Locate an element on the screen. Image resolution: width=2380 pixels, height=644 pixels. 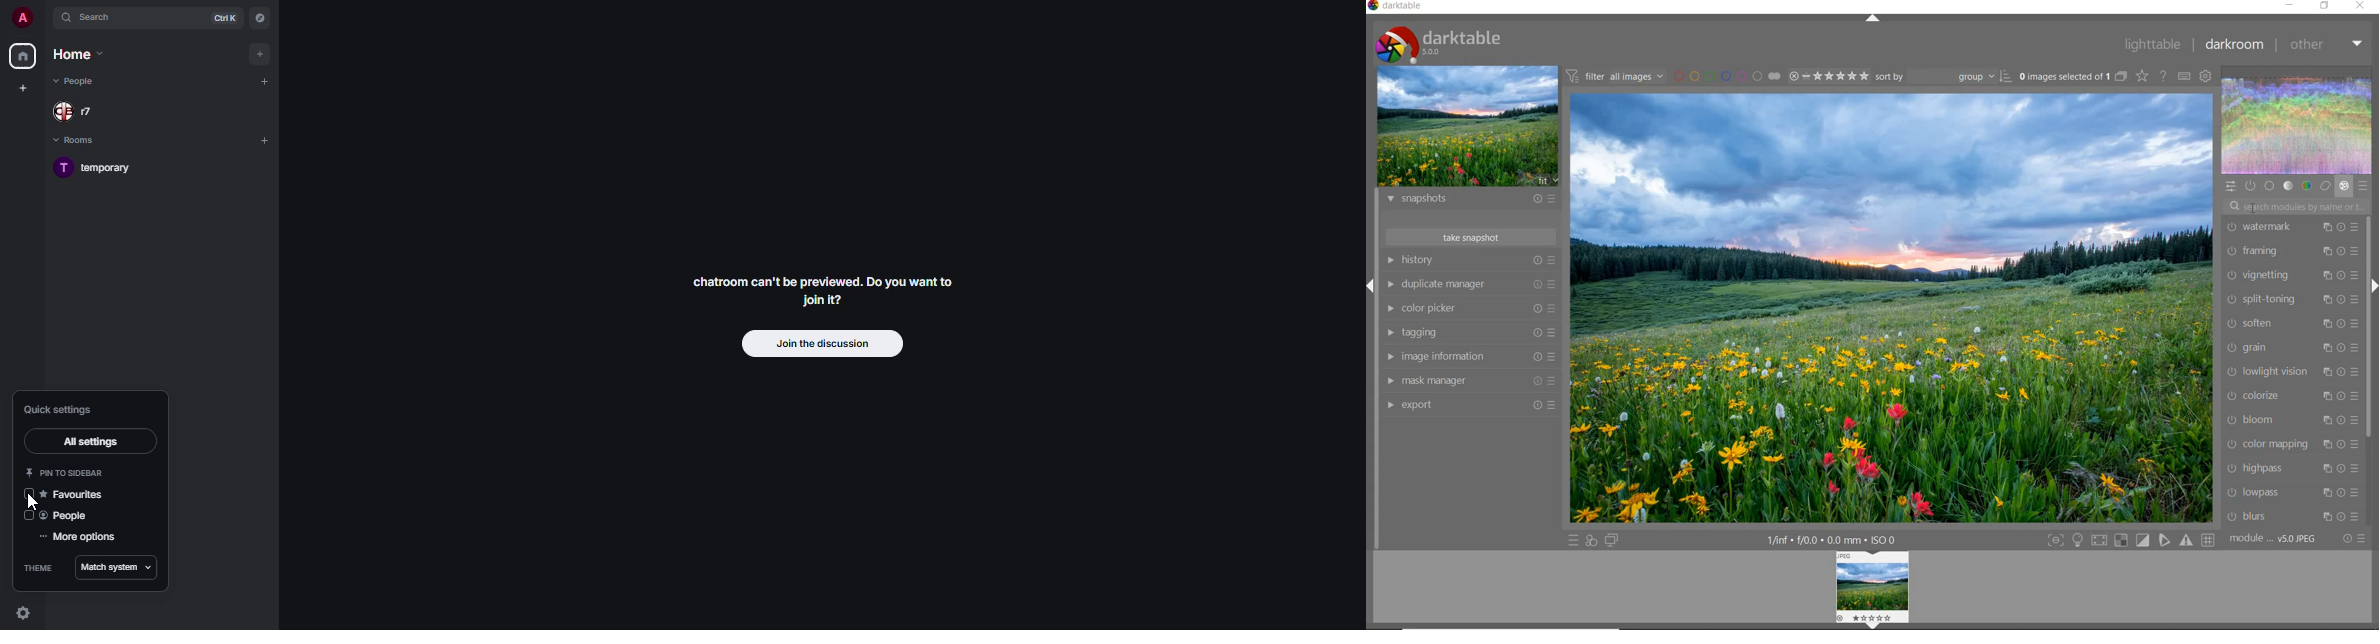
darkroom is located at coordinates (2237, 45).